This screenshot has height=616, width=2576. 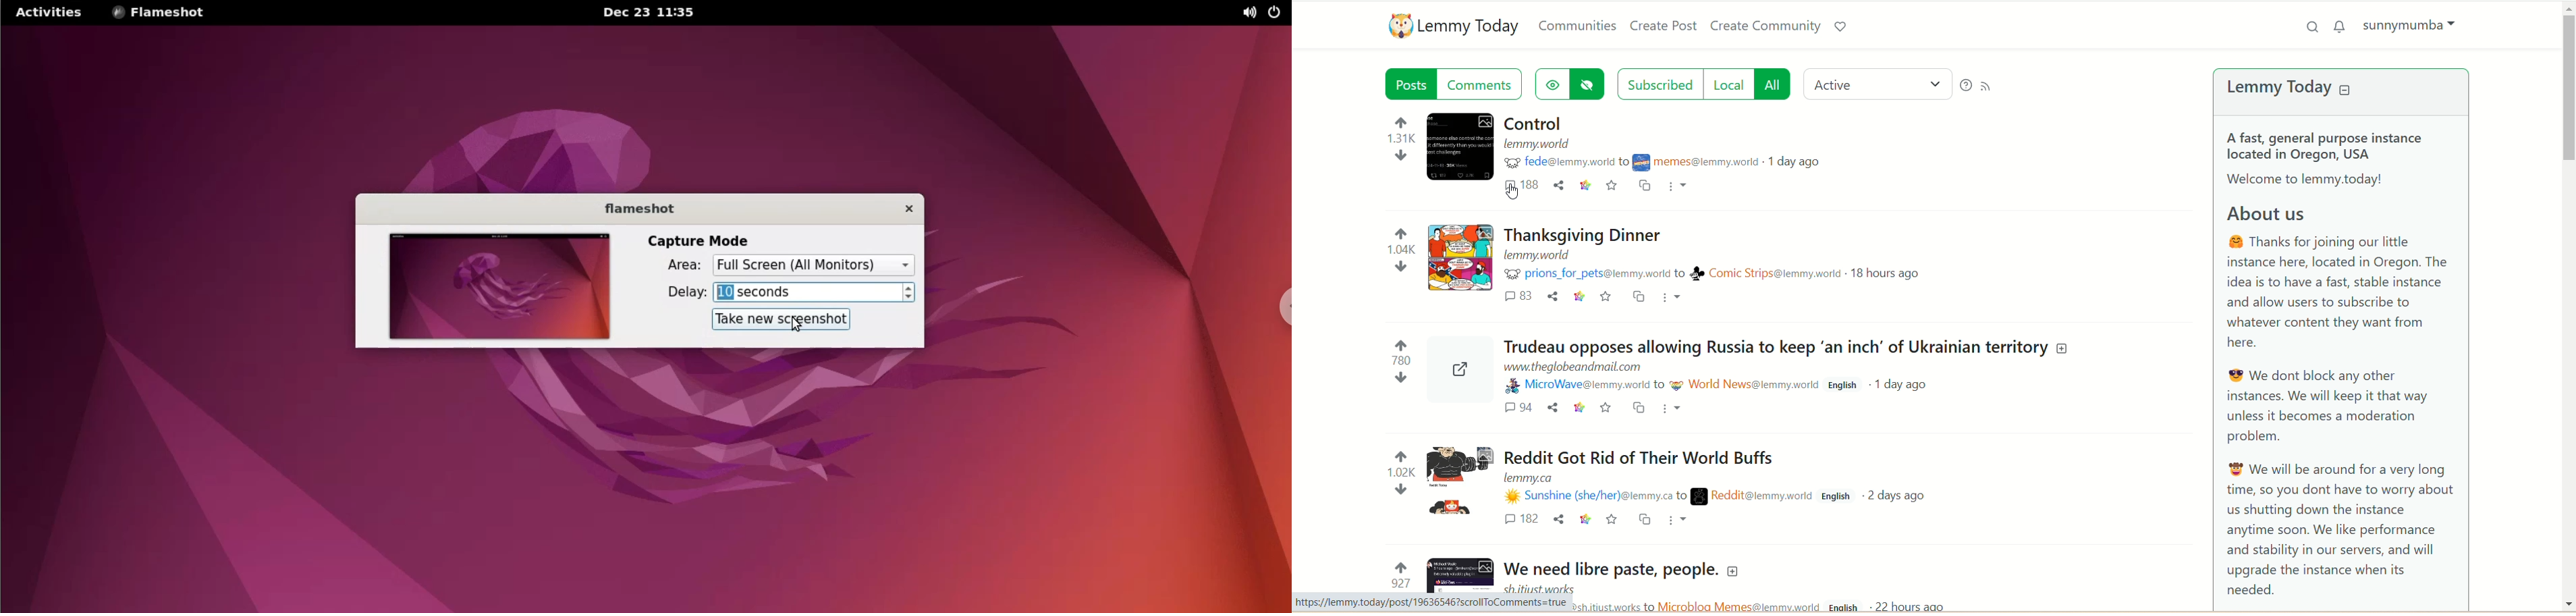 I want to click on votes up and down, so click(x=1390, y=361).